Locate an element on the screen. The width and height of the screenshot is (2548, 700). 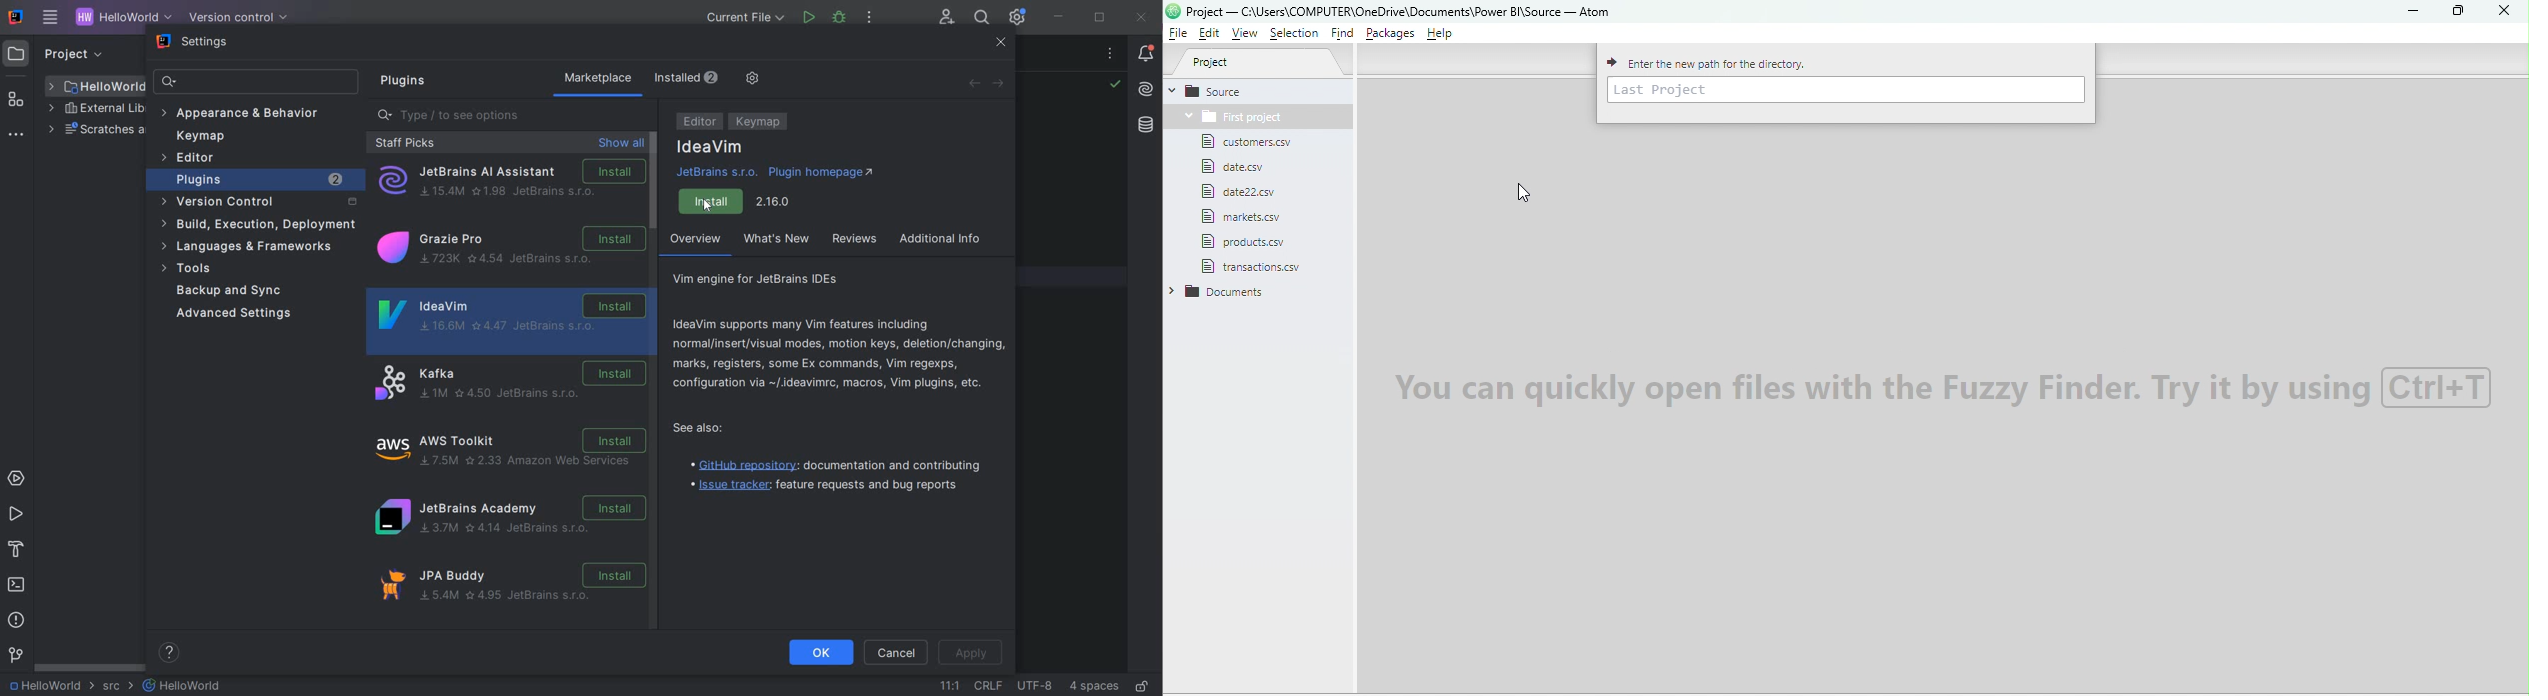
cursor is located at coordinates (705, 205).